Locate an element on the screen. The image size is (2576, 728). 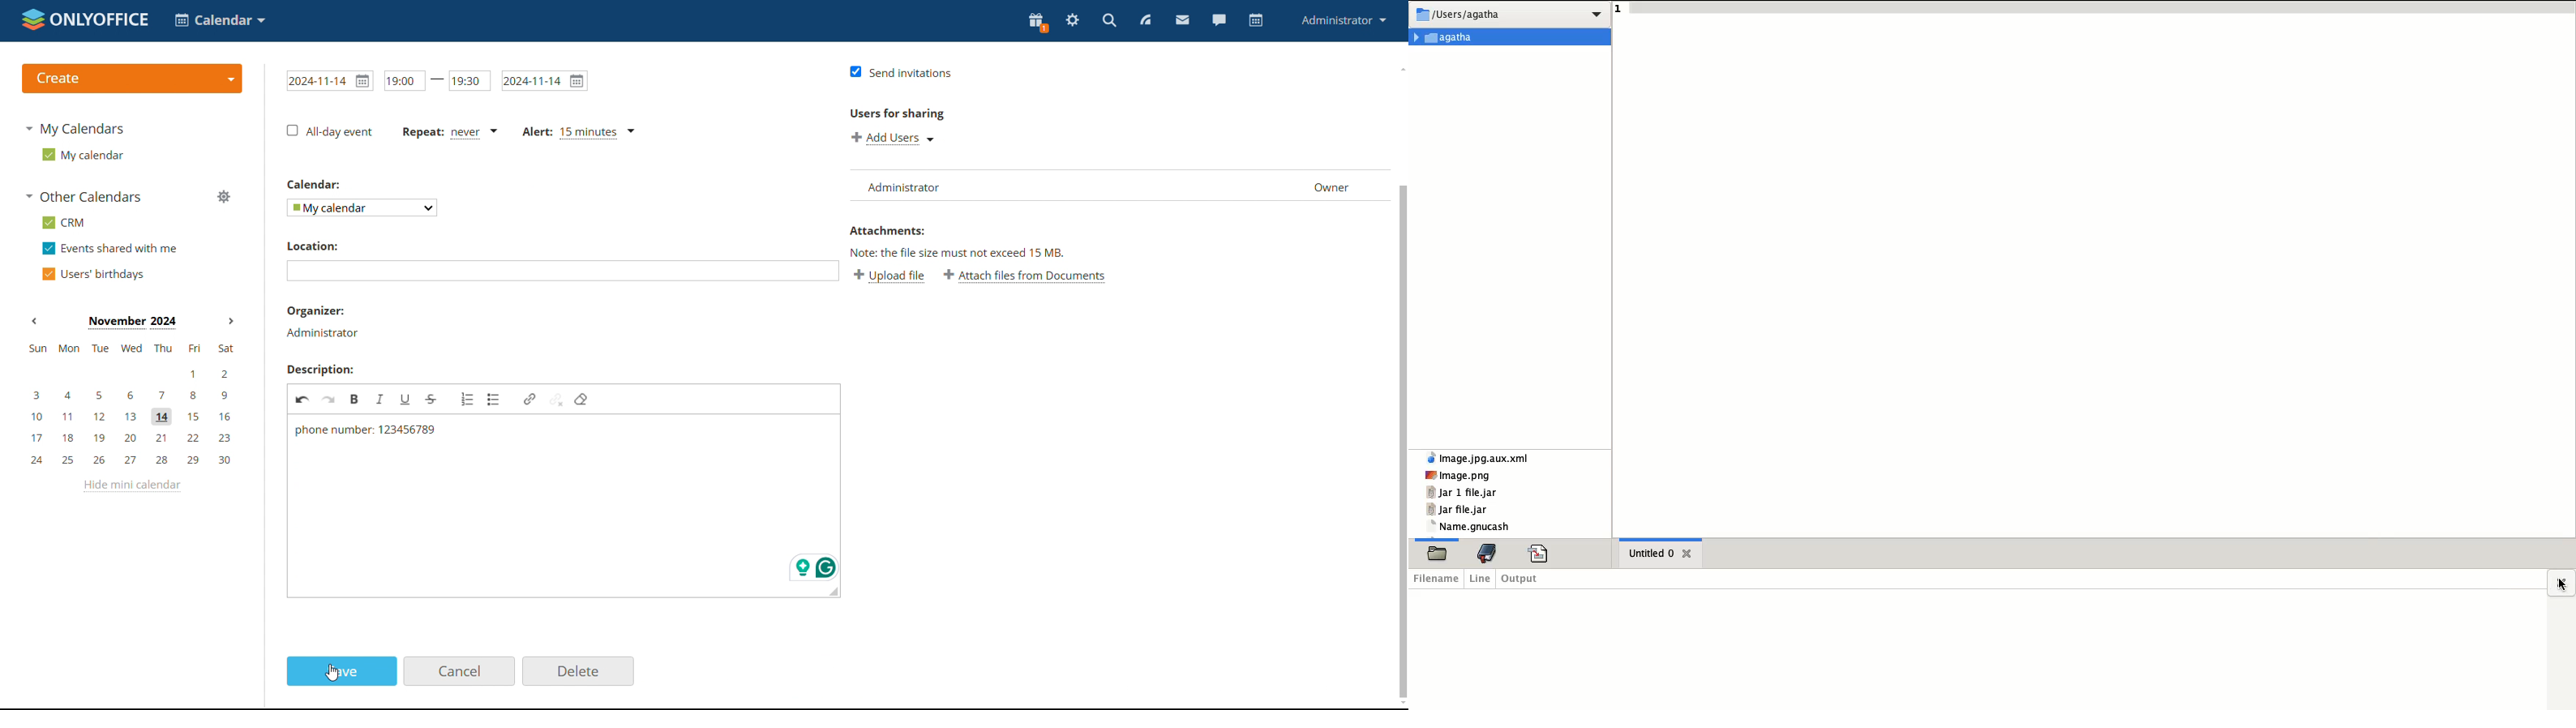
crm is located at coordinates (62, 222).